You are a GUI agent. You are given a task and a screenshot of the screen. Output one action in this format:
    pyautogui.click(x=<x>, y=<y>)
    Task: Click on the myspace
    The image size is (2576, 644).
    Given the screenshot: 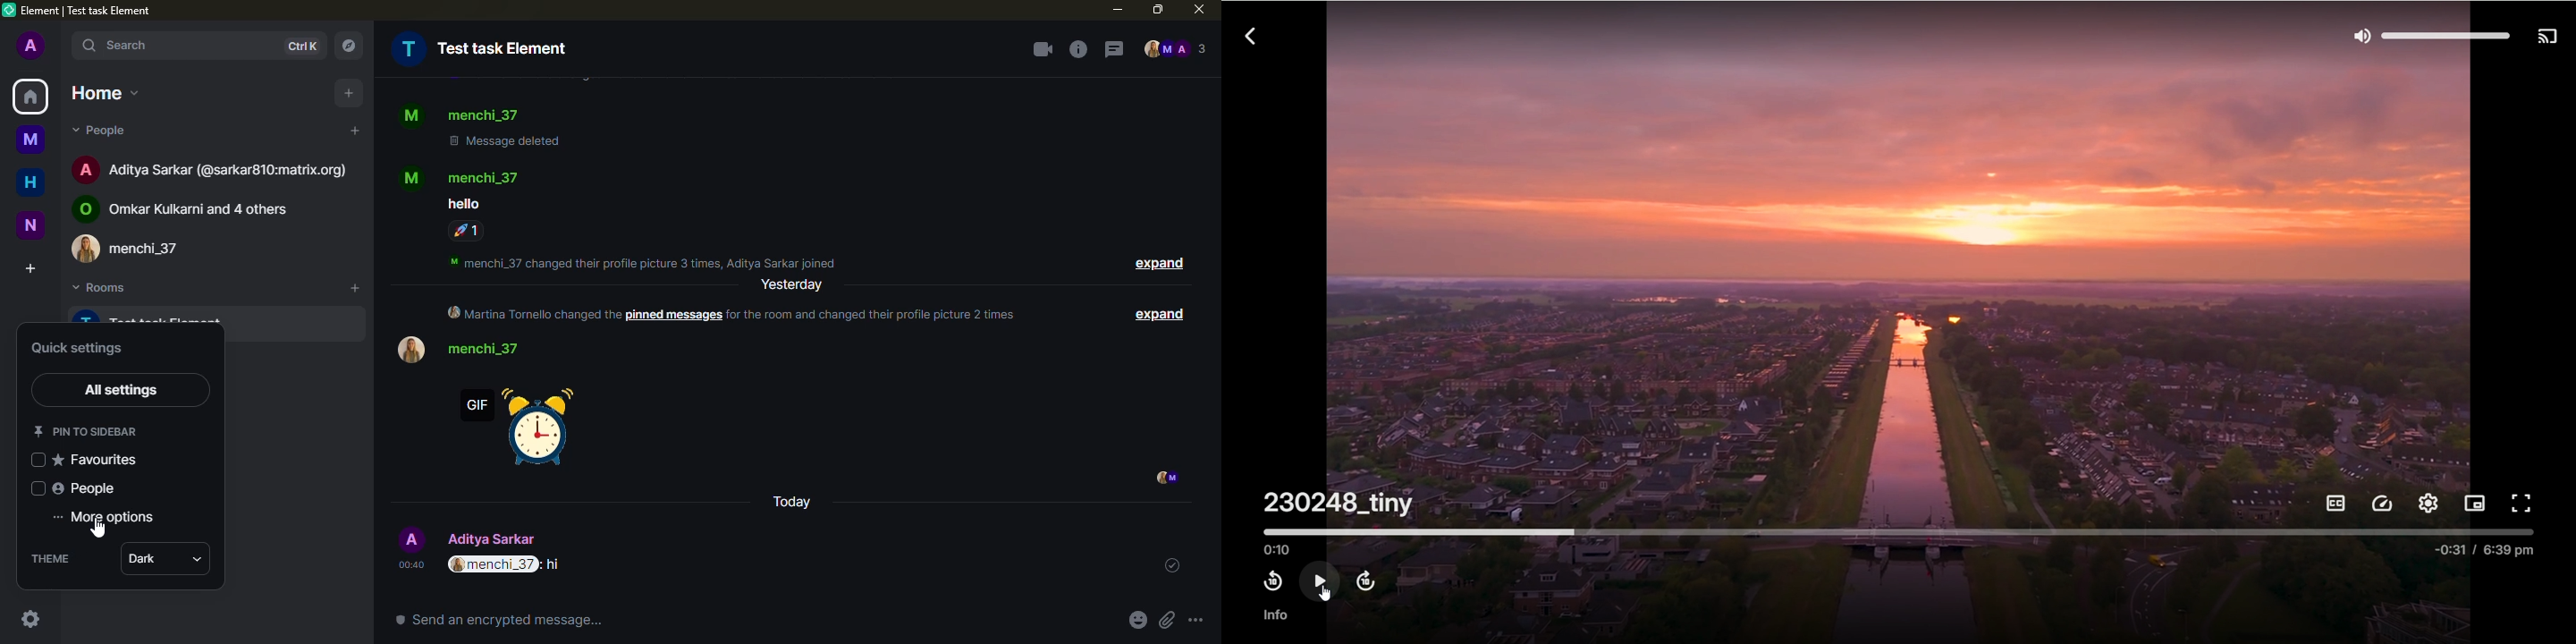 What is the action you would take?
    pyautogui.click(x=31, y=138)
    